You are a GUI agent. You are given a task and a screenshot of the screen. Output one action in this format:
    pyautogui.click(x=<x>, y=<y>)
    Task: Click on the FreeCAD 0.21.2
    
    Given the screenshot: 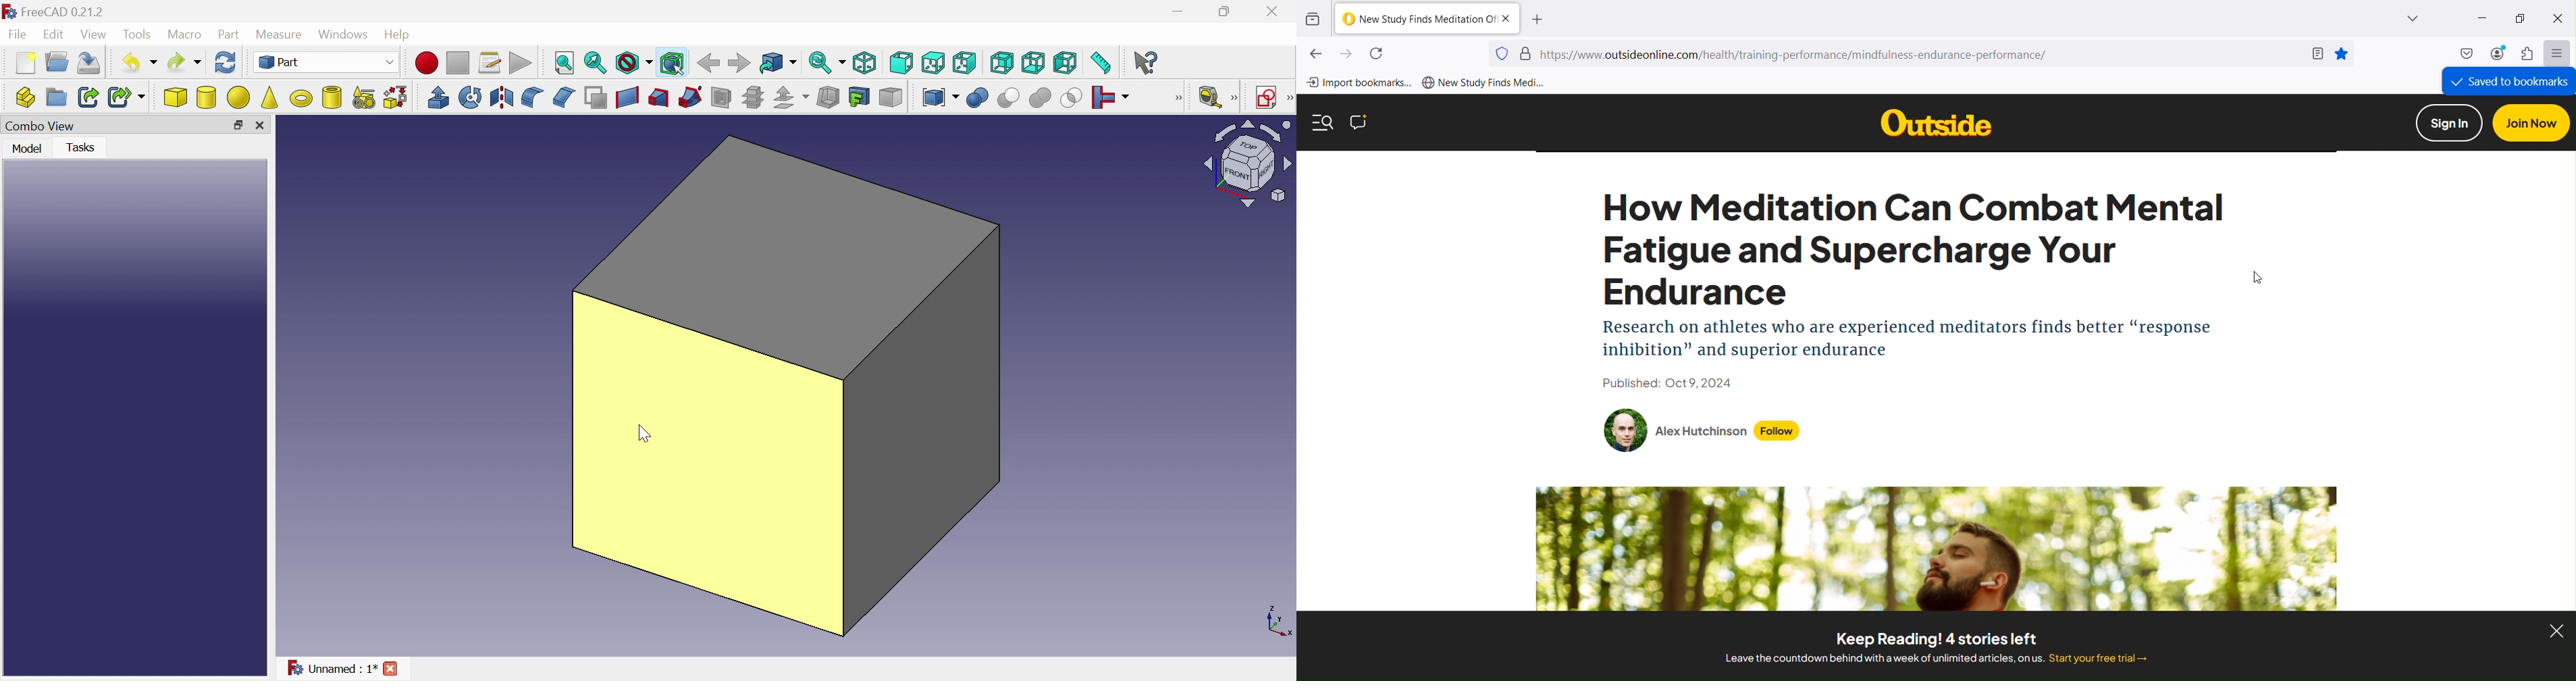 What is the action you would take?
    pyautogui.click(x=65, y=11)
    